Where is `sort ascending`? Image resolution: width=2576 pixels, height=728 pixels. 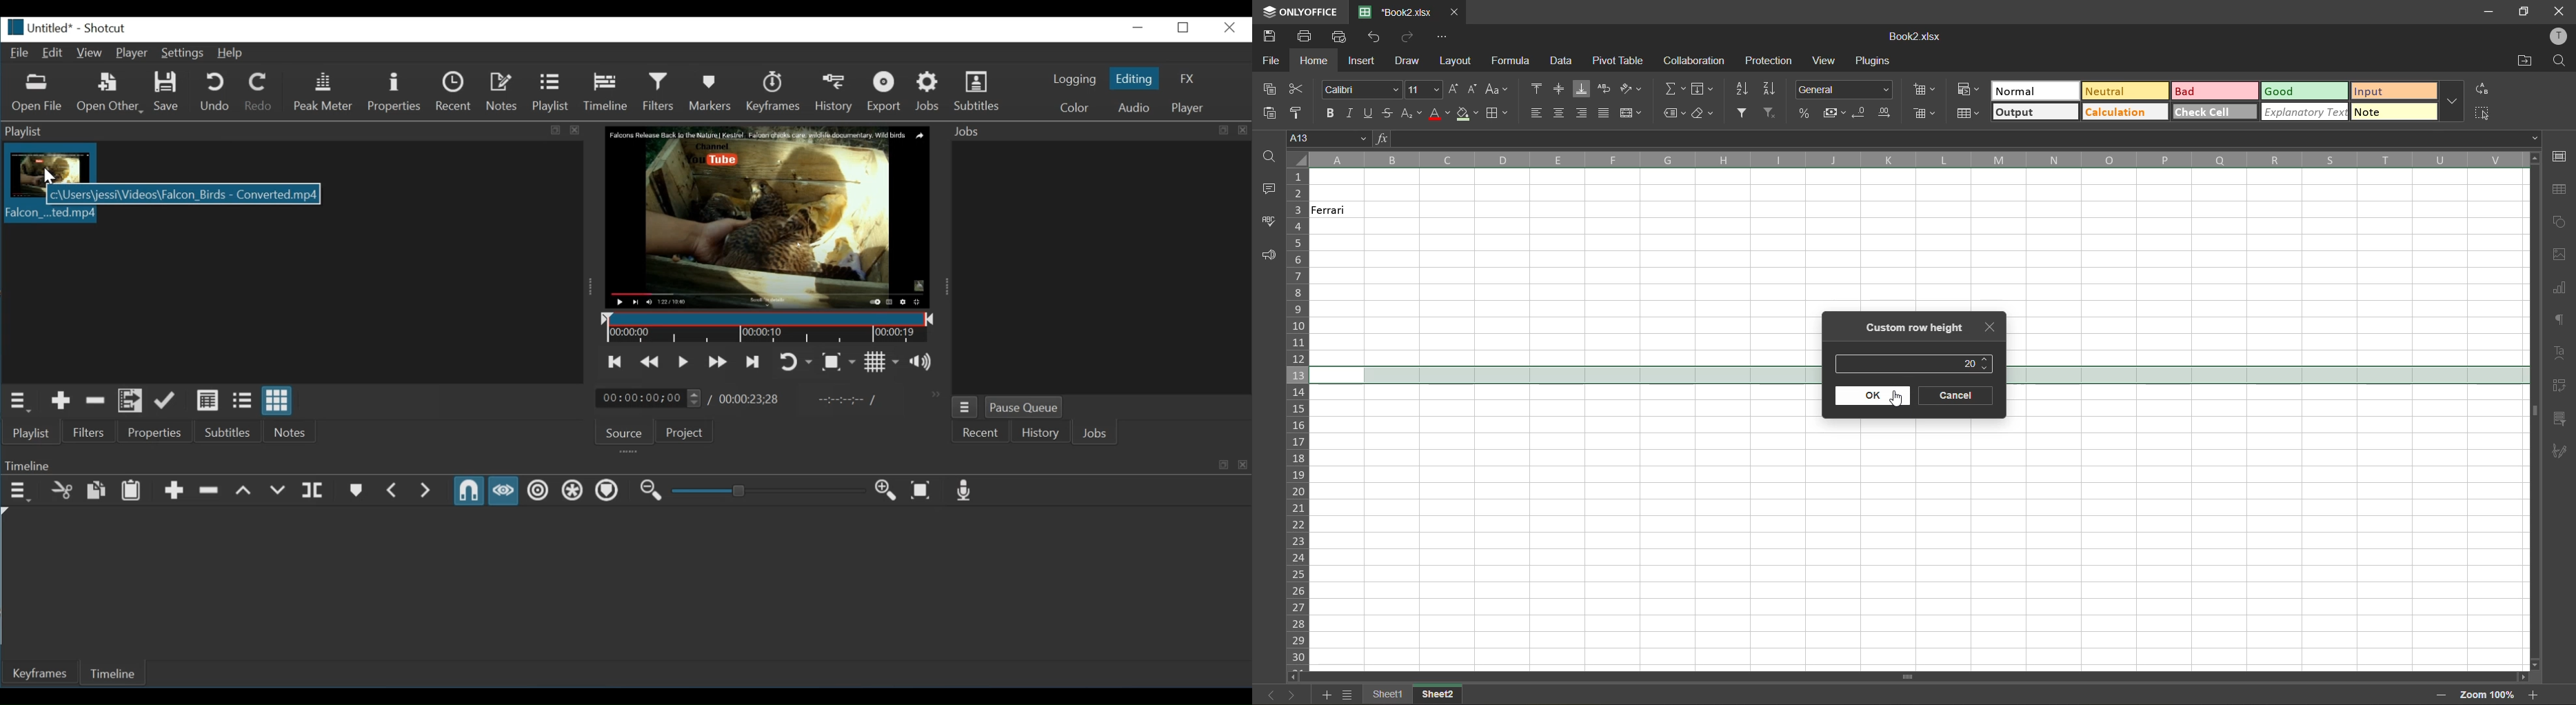
sort ascending is located at coordinates (1748, 89).